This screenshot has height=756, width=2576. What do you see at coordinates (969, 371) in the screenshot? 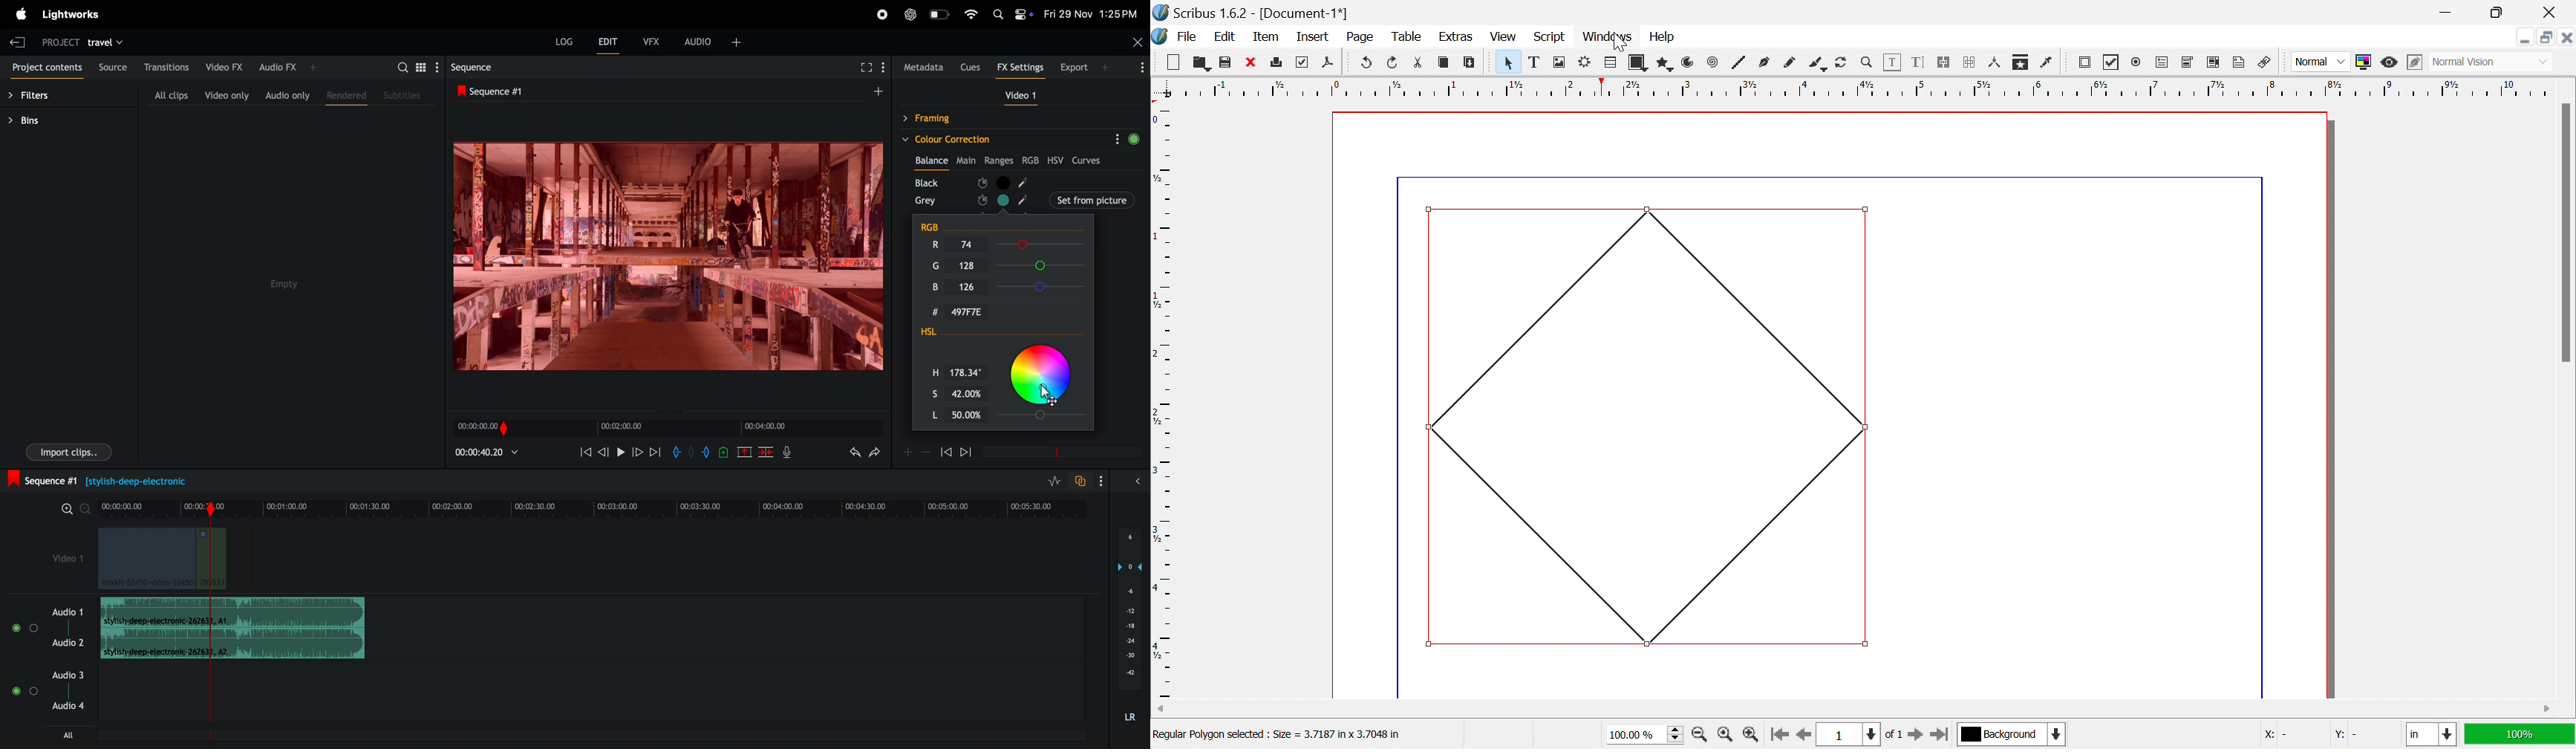
I see `H Input` at bounding box center [969, 371].